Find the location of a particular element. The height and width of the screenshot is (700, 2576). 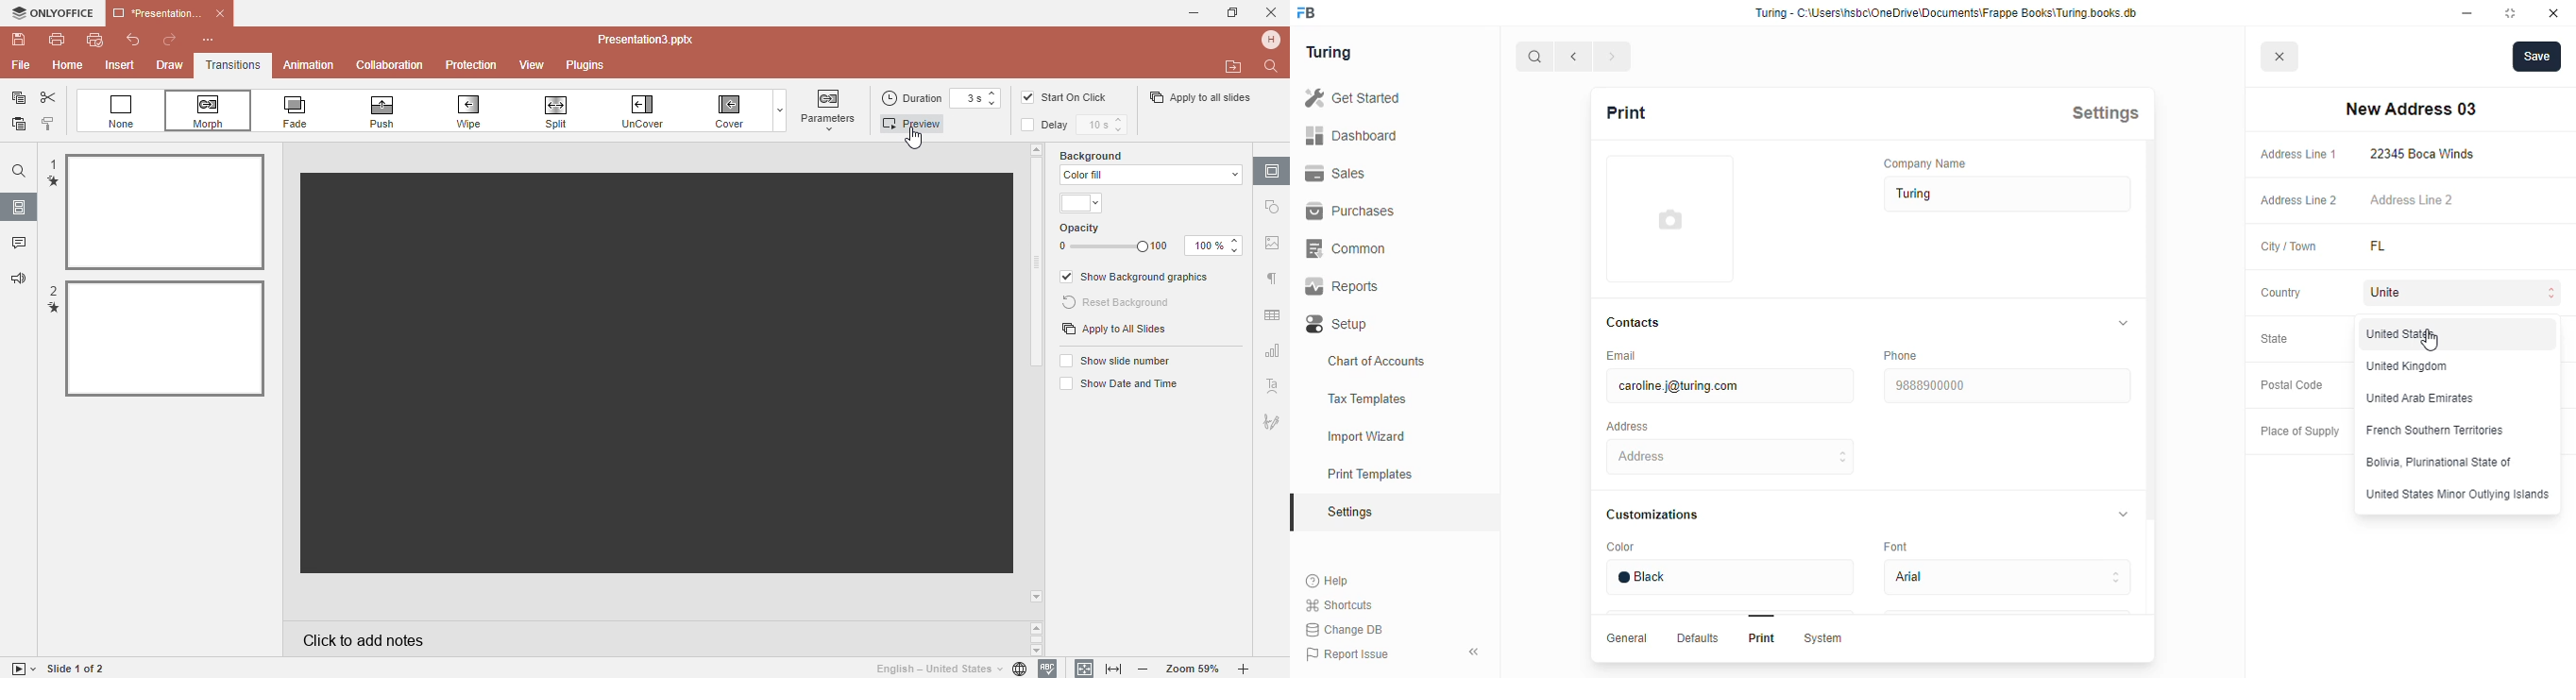

caroline.j@turing.com is located at coordinates (1729, 386).